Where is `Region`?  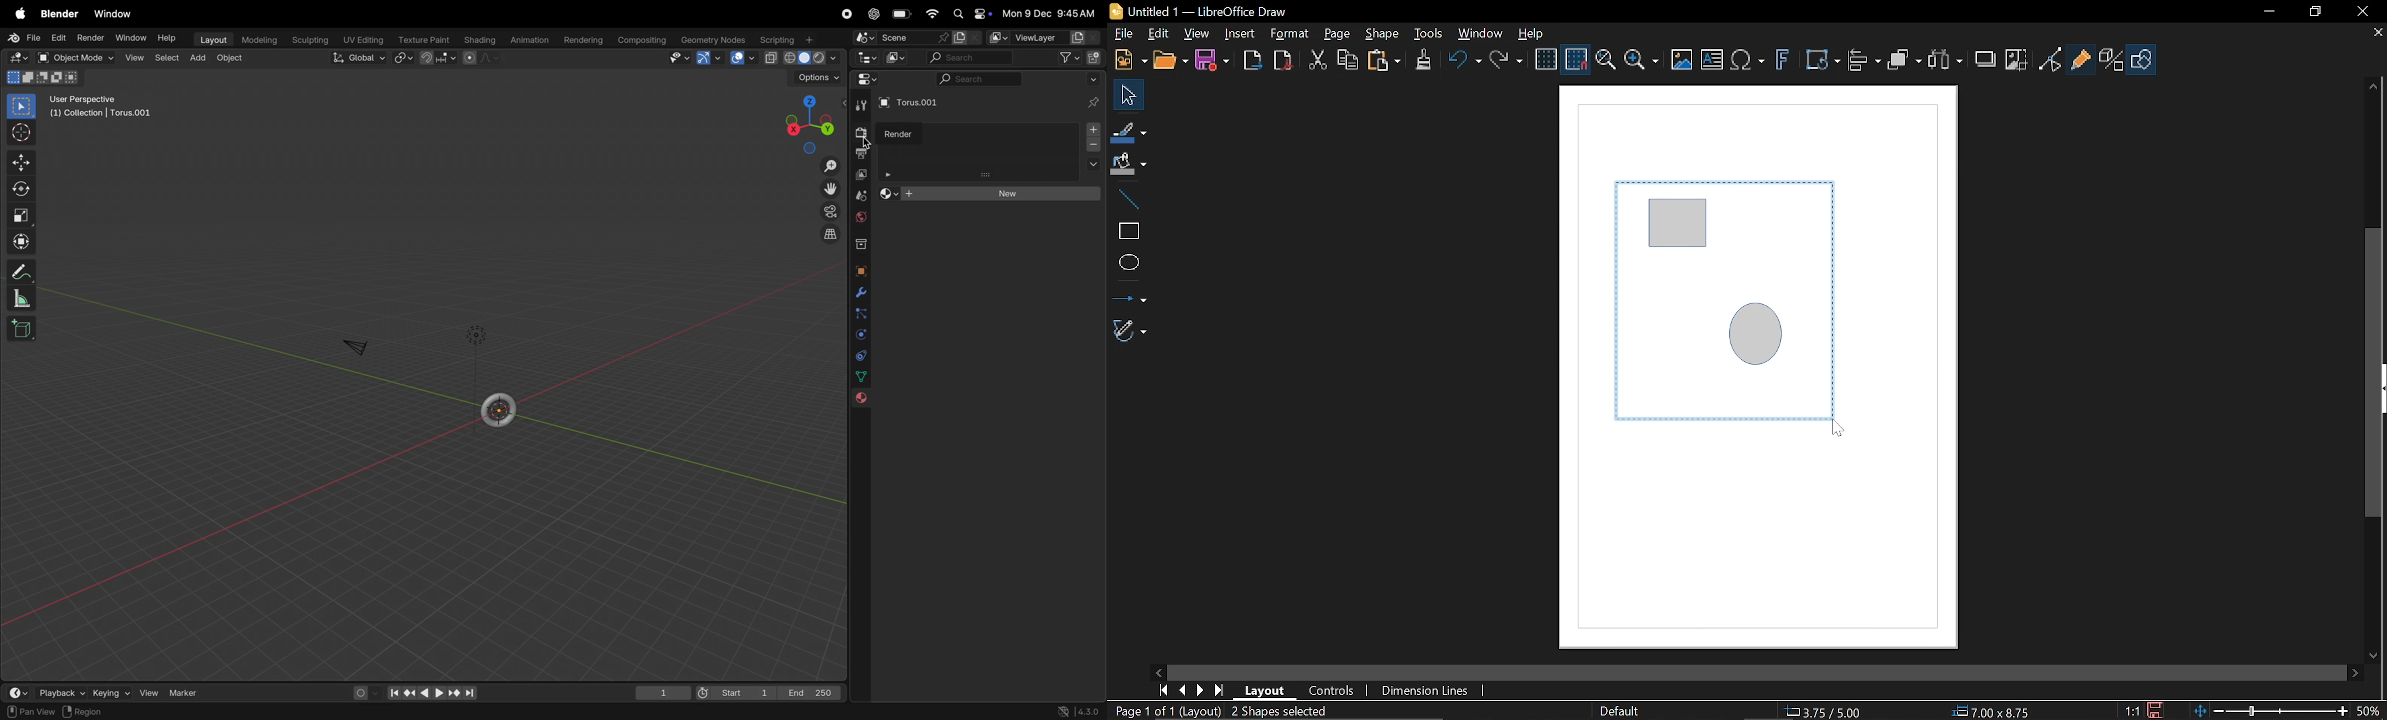 Region is located at coordinates (88, 712).